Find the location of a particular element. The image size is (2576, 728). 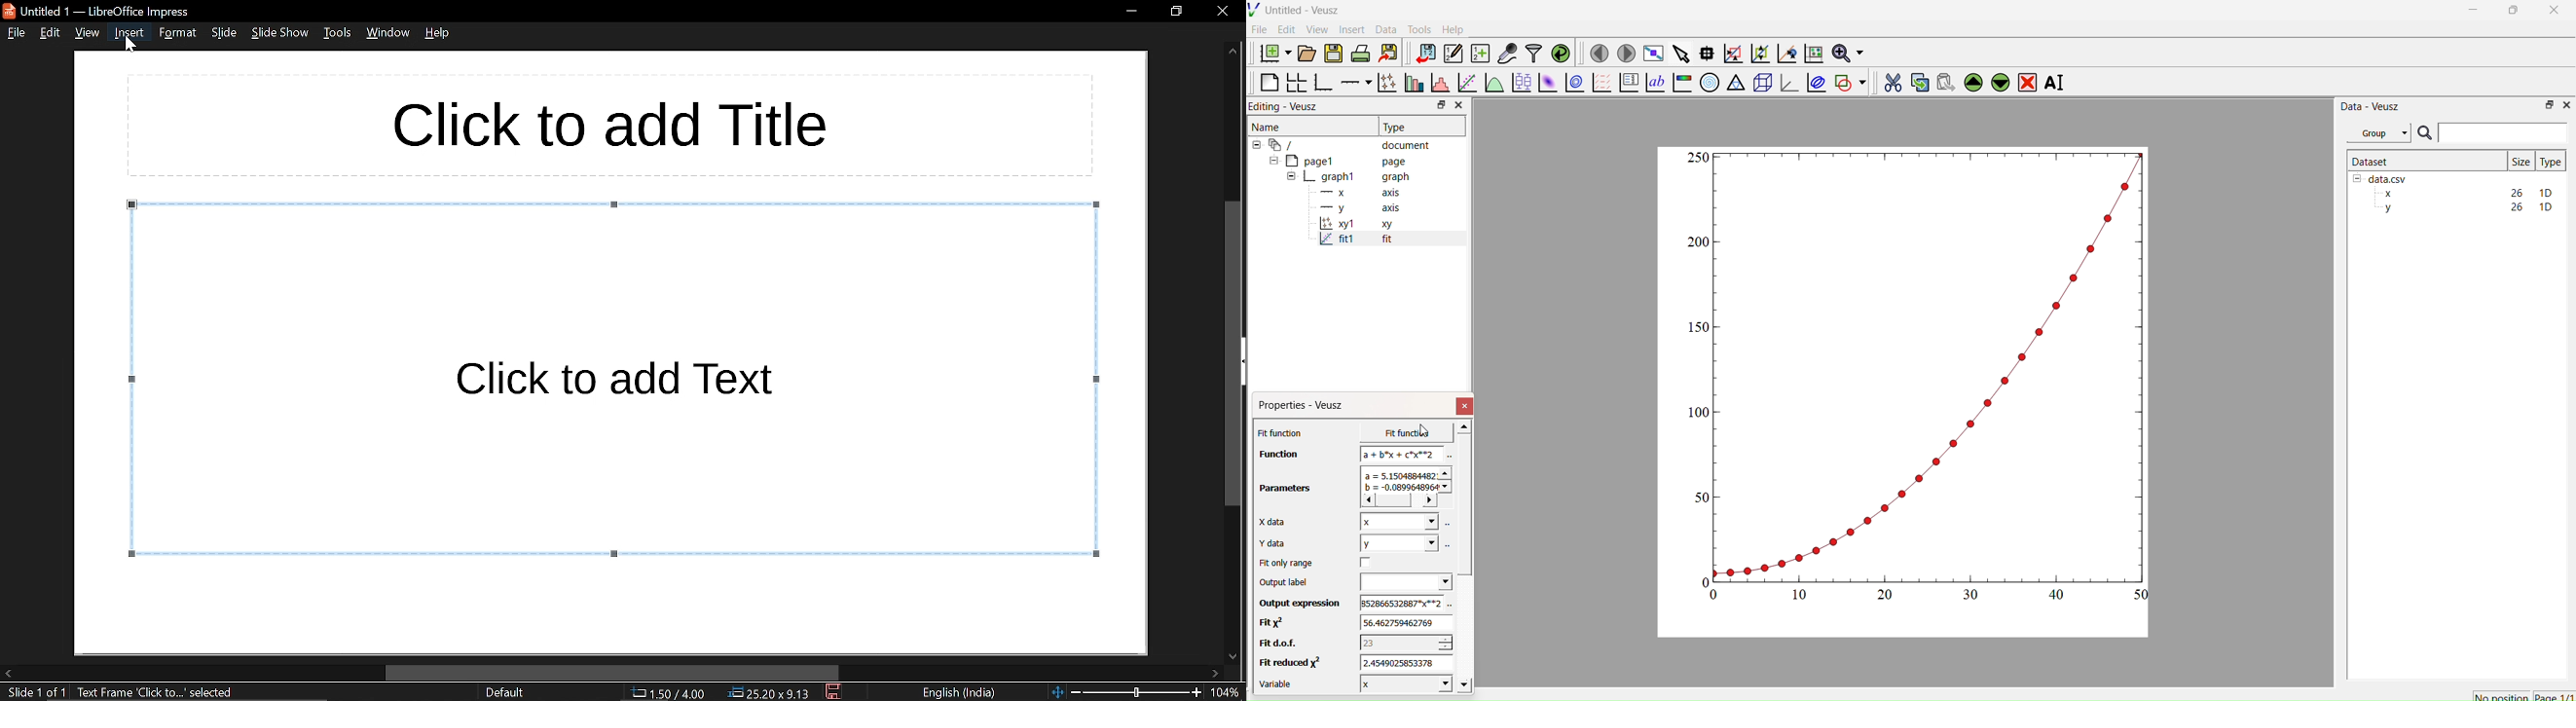

input  is located at coordinates (1394, 603).